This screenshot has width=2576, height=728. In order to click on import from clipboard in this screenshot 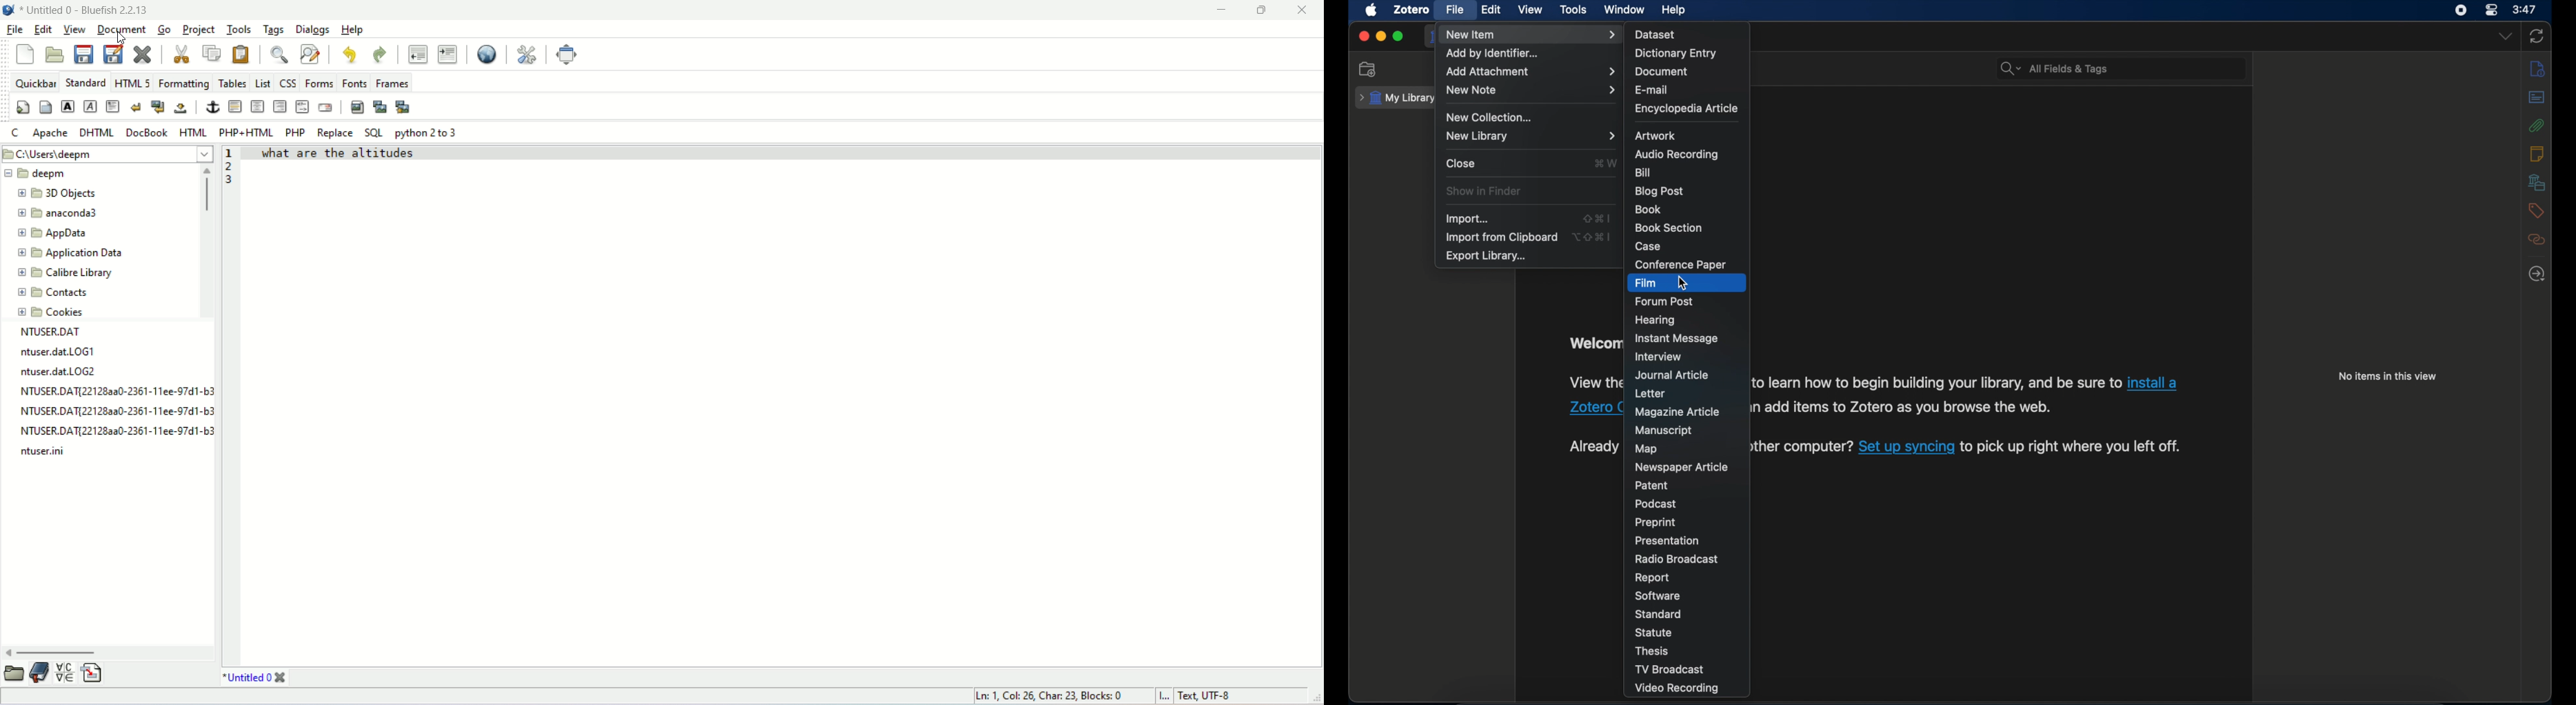, I will do `click(1501, 238)`.